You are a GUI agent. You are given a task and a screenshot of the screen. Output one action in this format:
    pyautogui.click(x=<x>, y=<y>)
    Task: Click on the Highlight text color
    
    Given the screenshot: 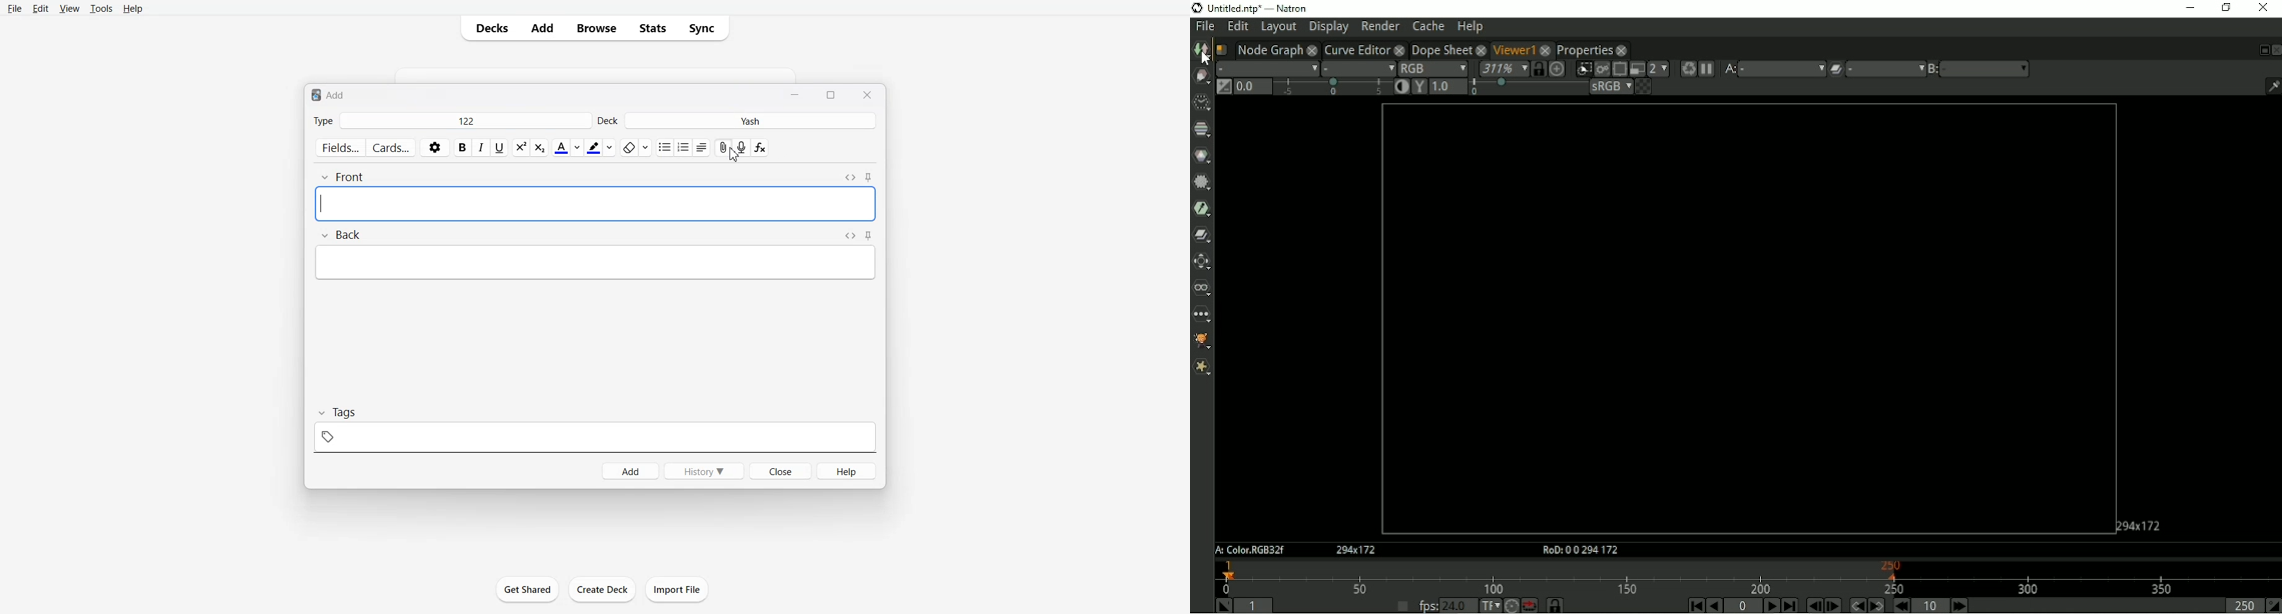 What is the action you would take?
    pyautogui.click(x=600, y=148)
    